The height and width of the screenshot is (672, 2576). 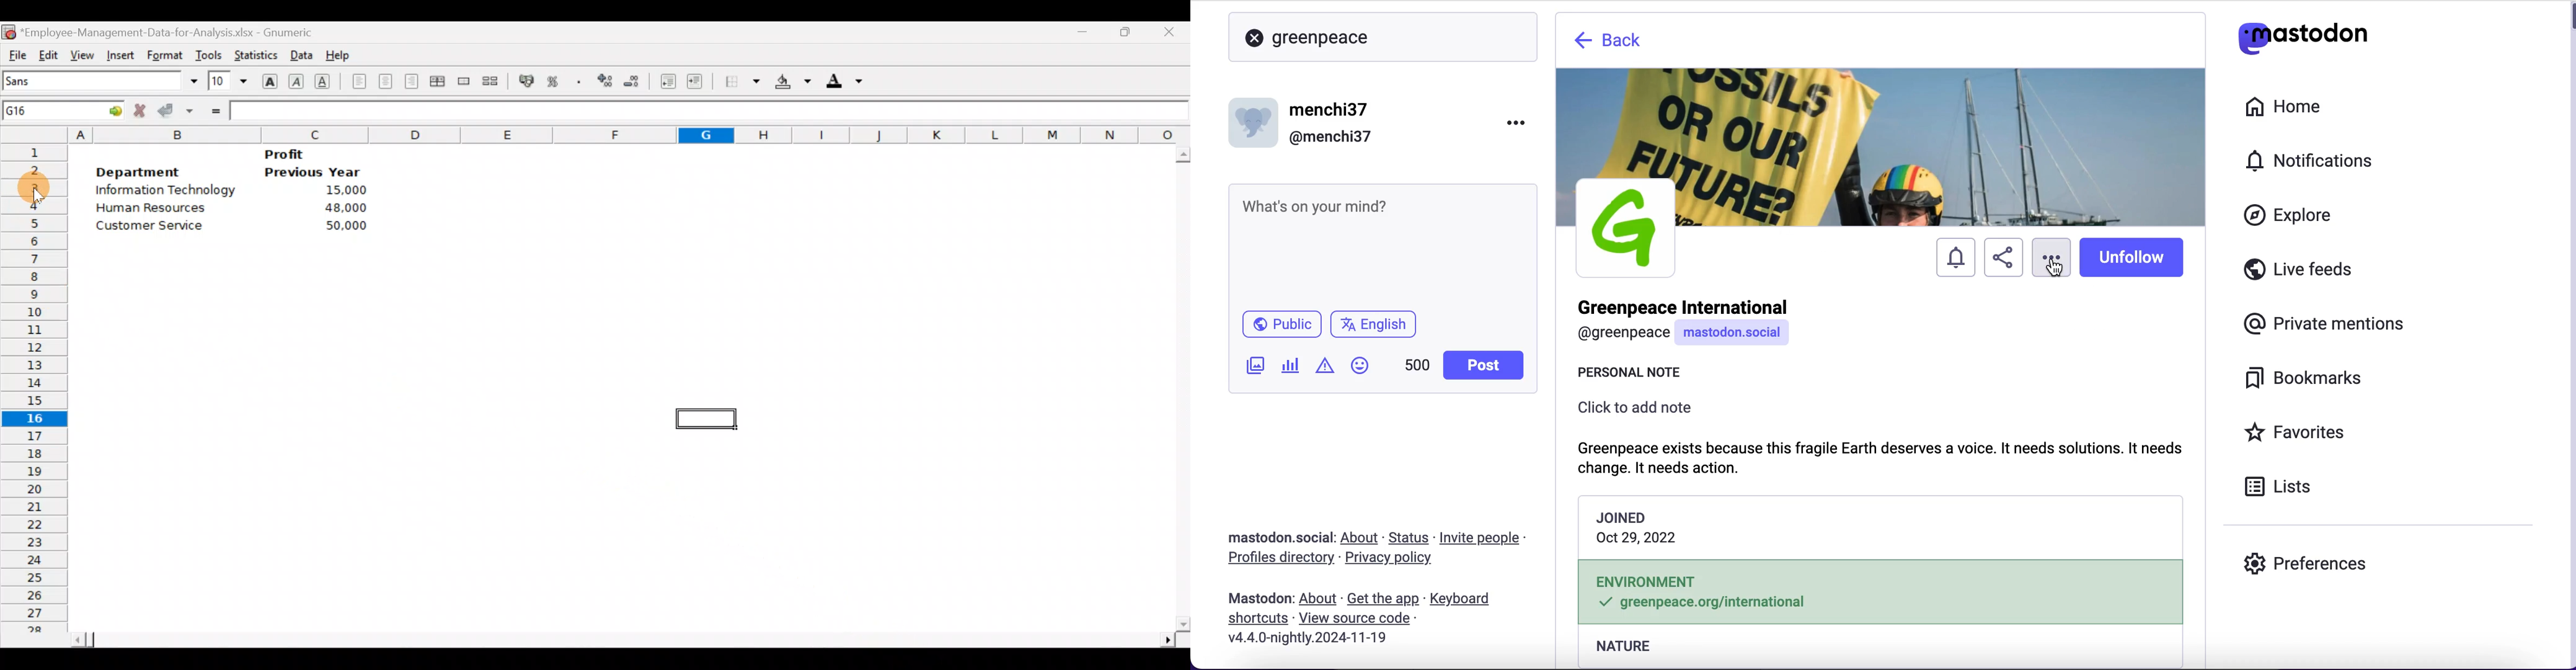 What do you see at coordinates (621, 636) in the screenshot?
I see `Scroll bar` at bounding box center [621, 636].